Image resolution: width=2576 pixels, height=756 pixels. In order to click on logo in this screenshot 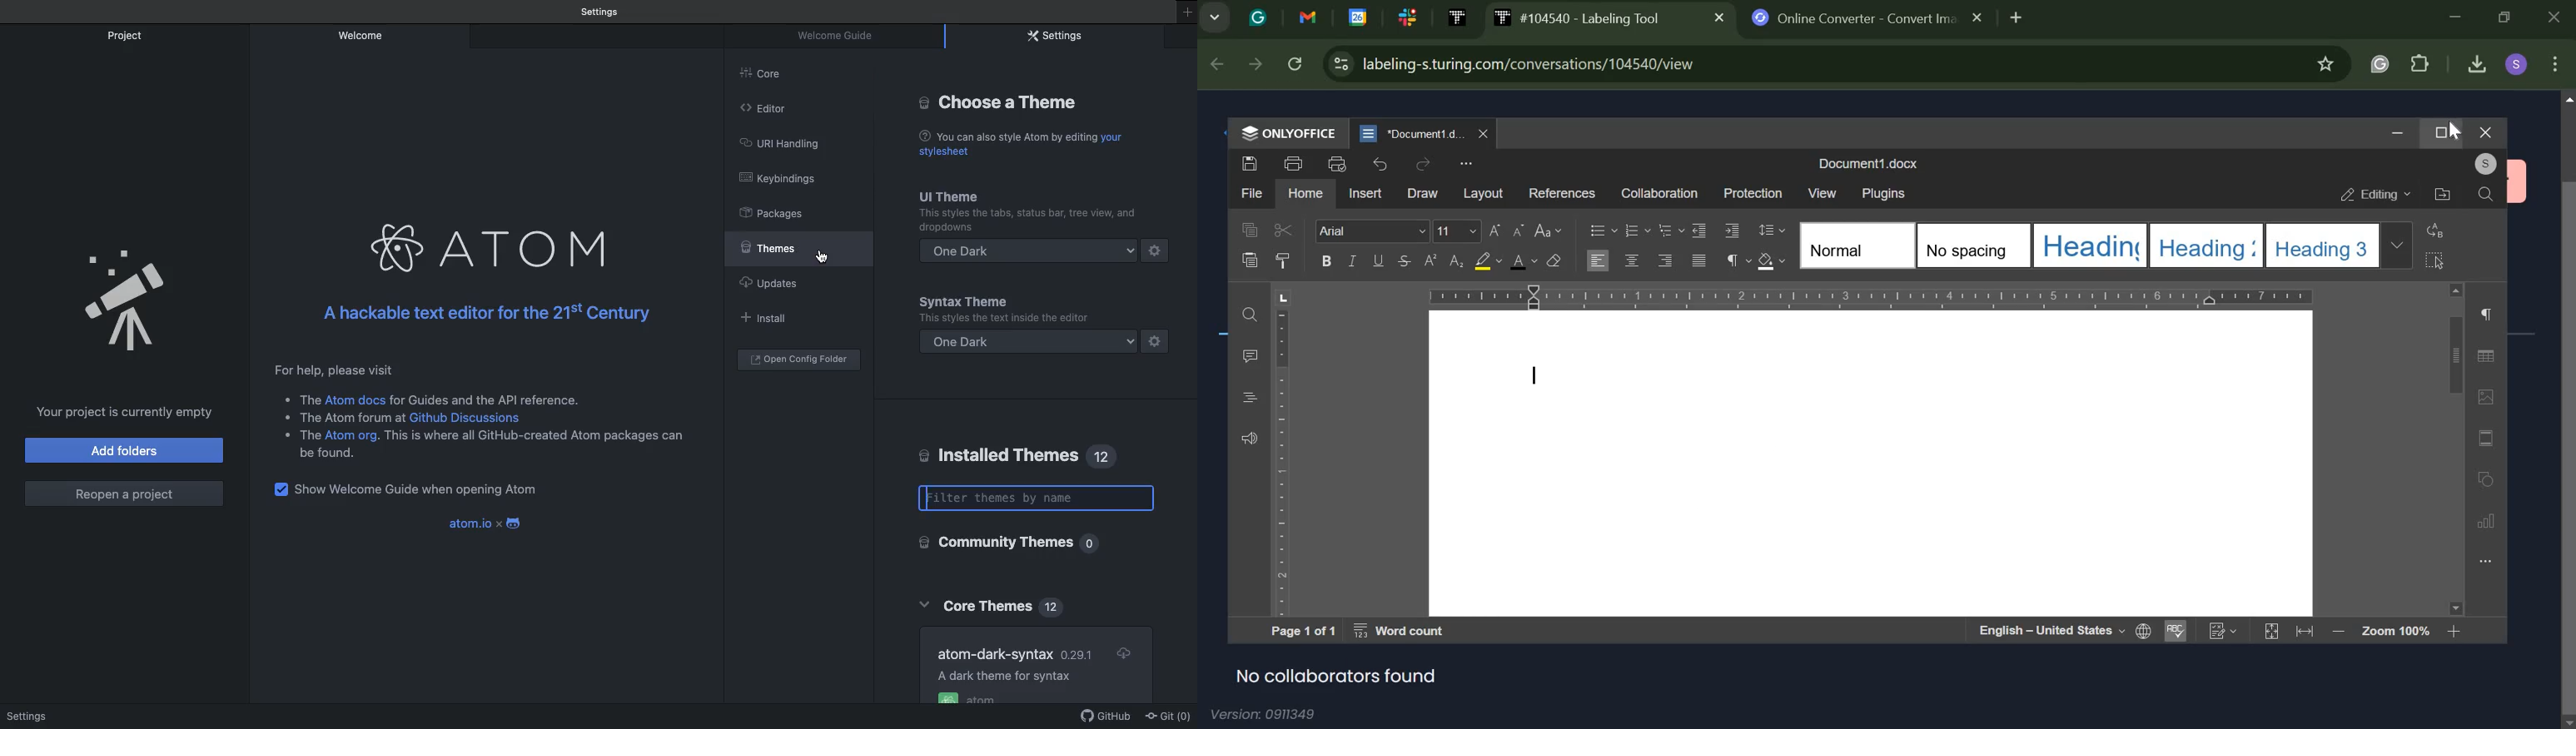, I will do `click(1761, 17)`.